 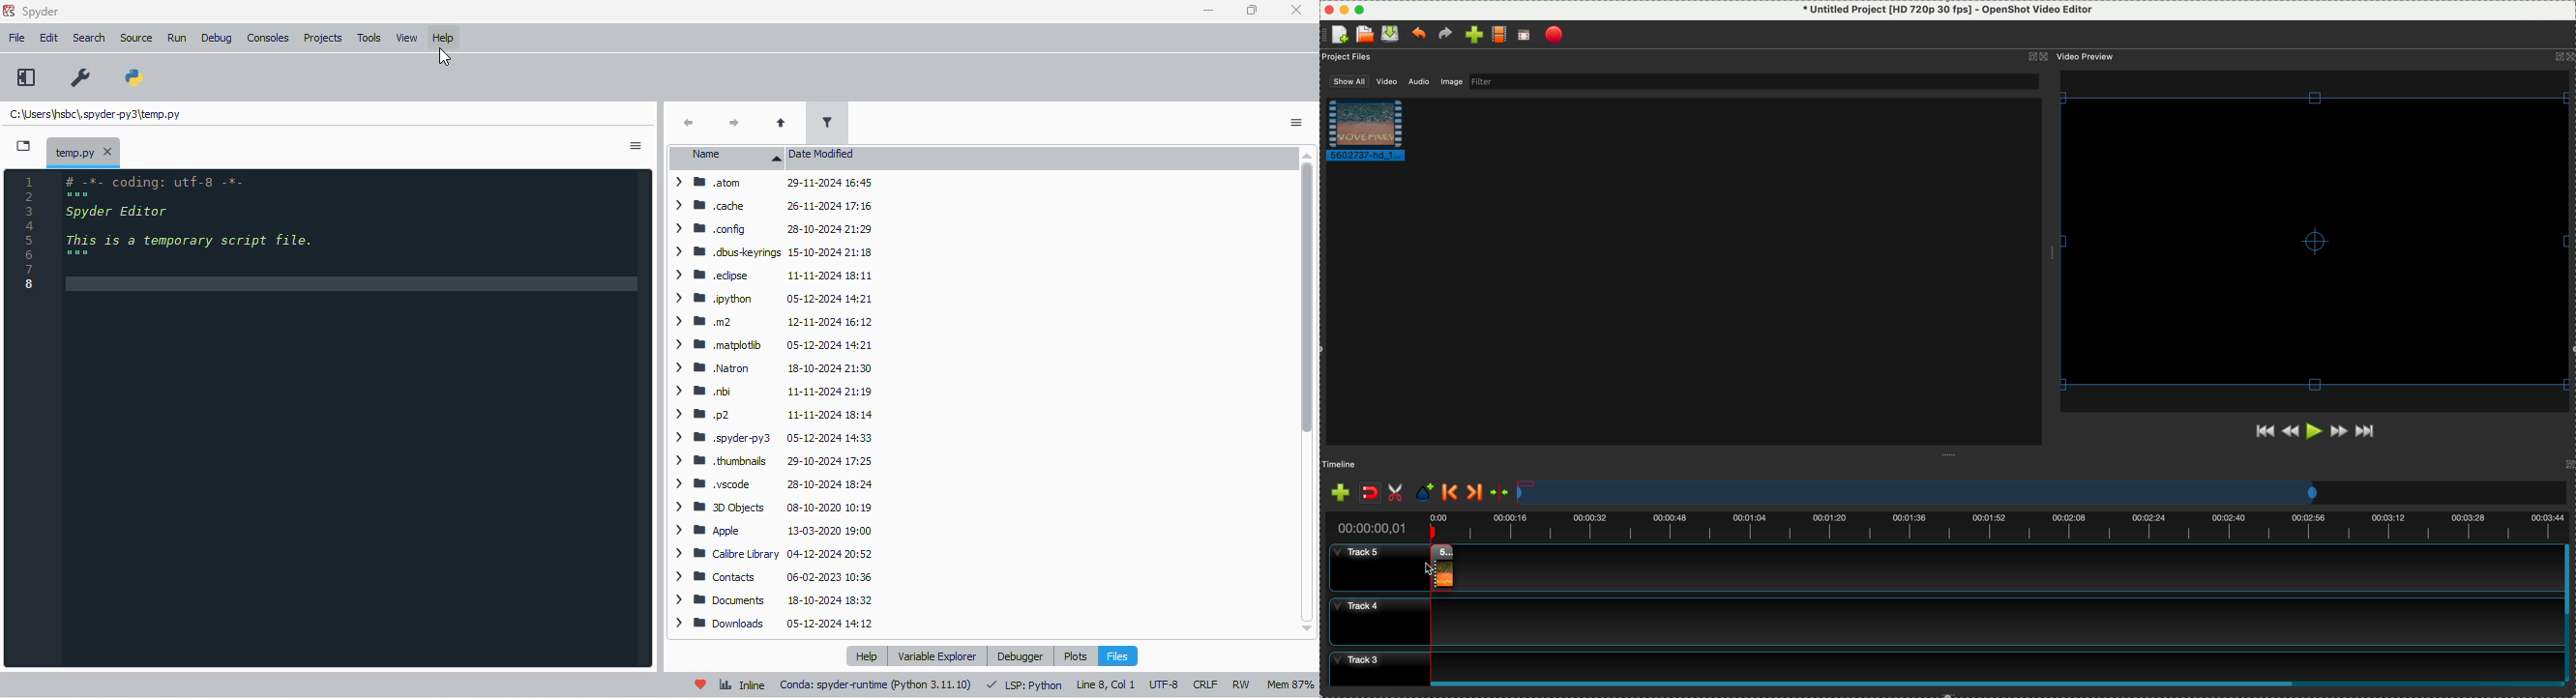 I want to click on help spyder!, so click(x=701, y=684).